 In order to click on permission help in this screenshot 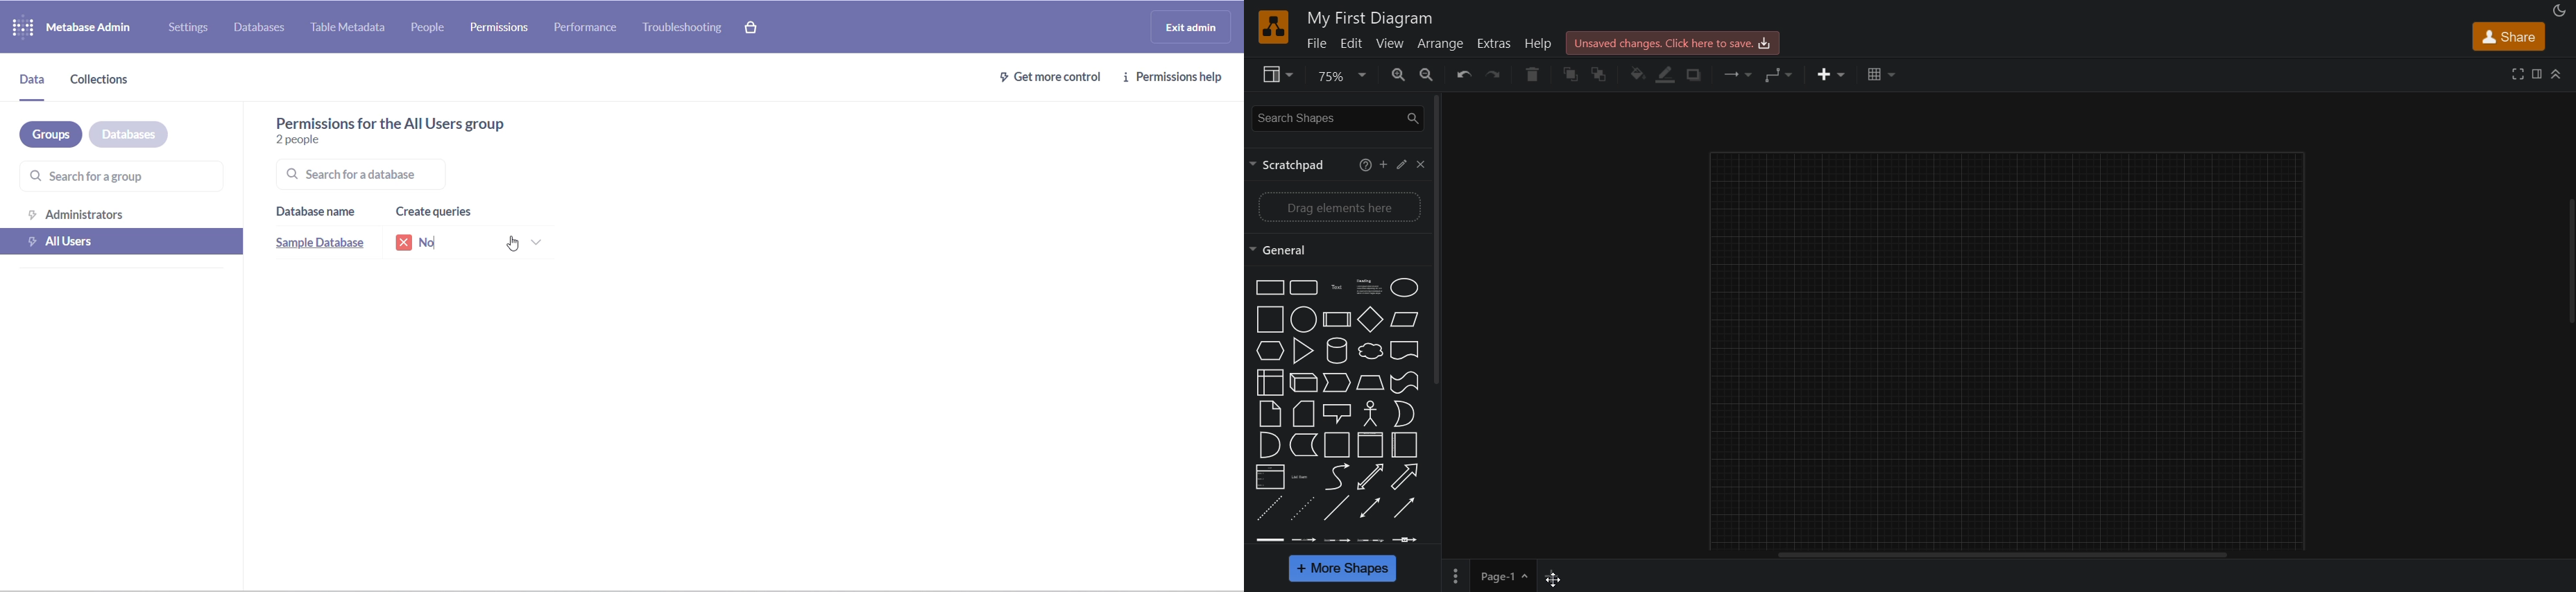, I will do `click(1176, 80)`.